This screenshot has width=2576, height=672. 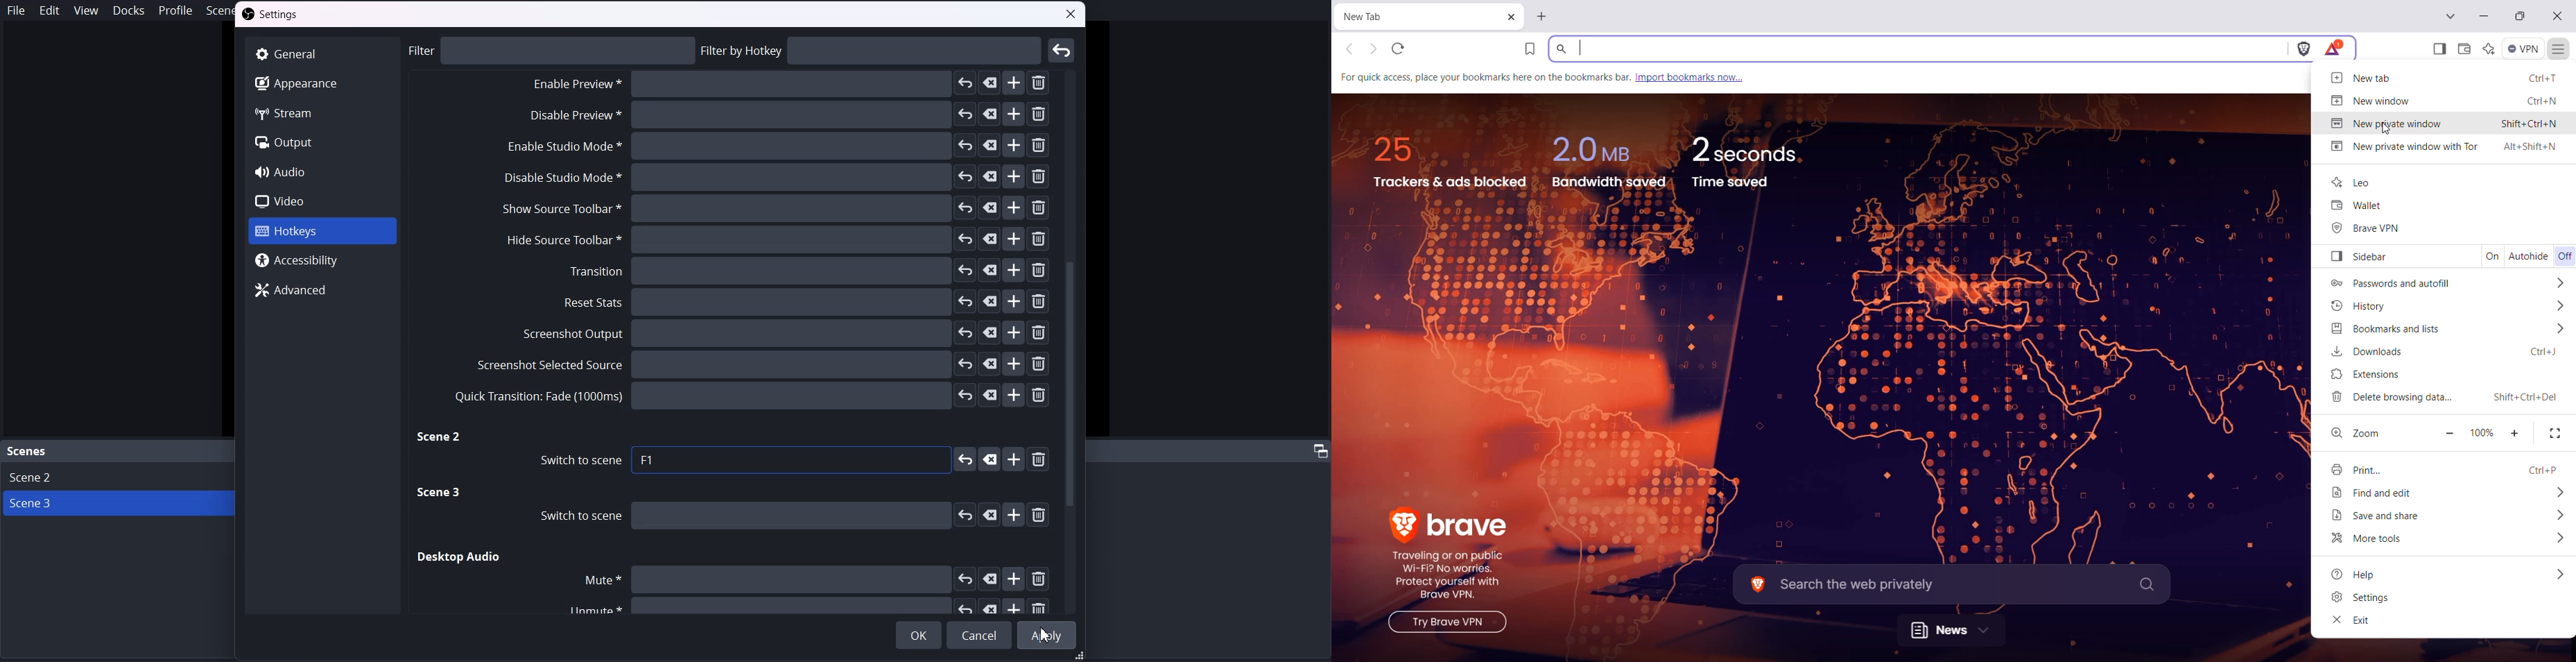 I want to click on More Options, so click(x=2560, y=306).